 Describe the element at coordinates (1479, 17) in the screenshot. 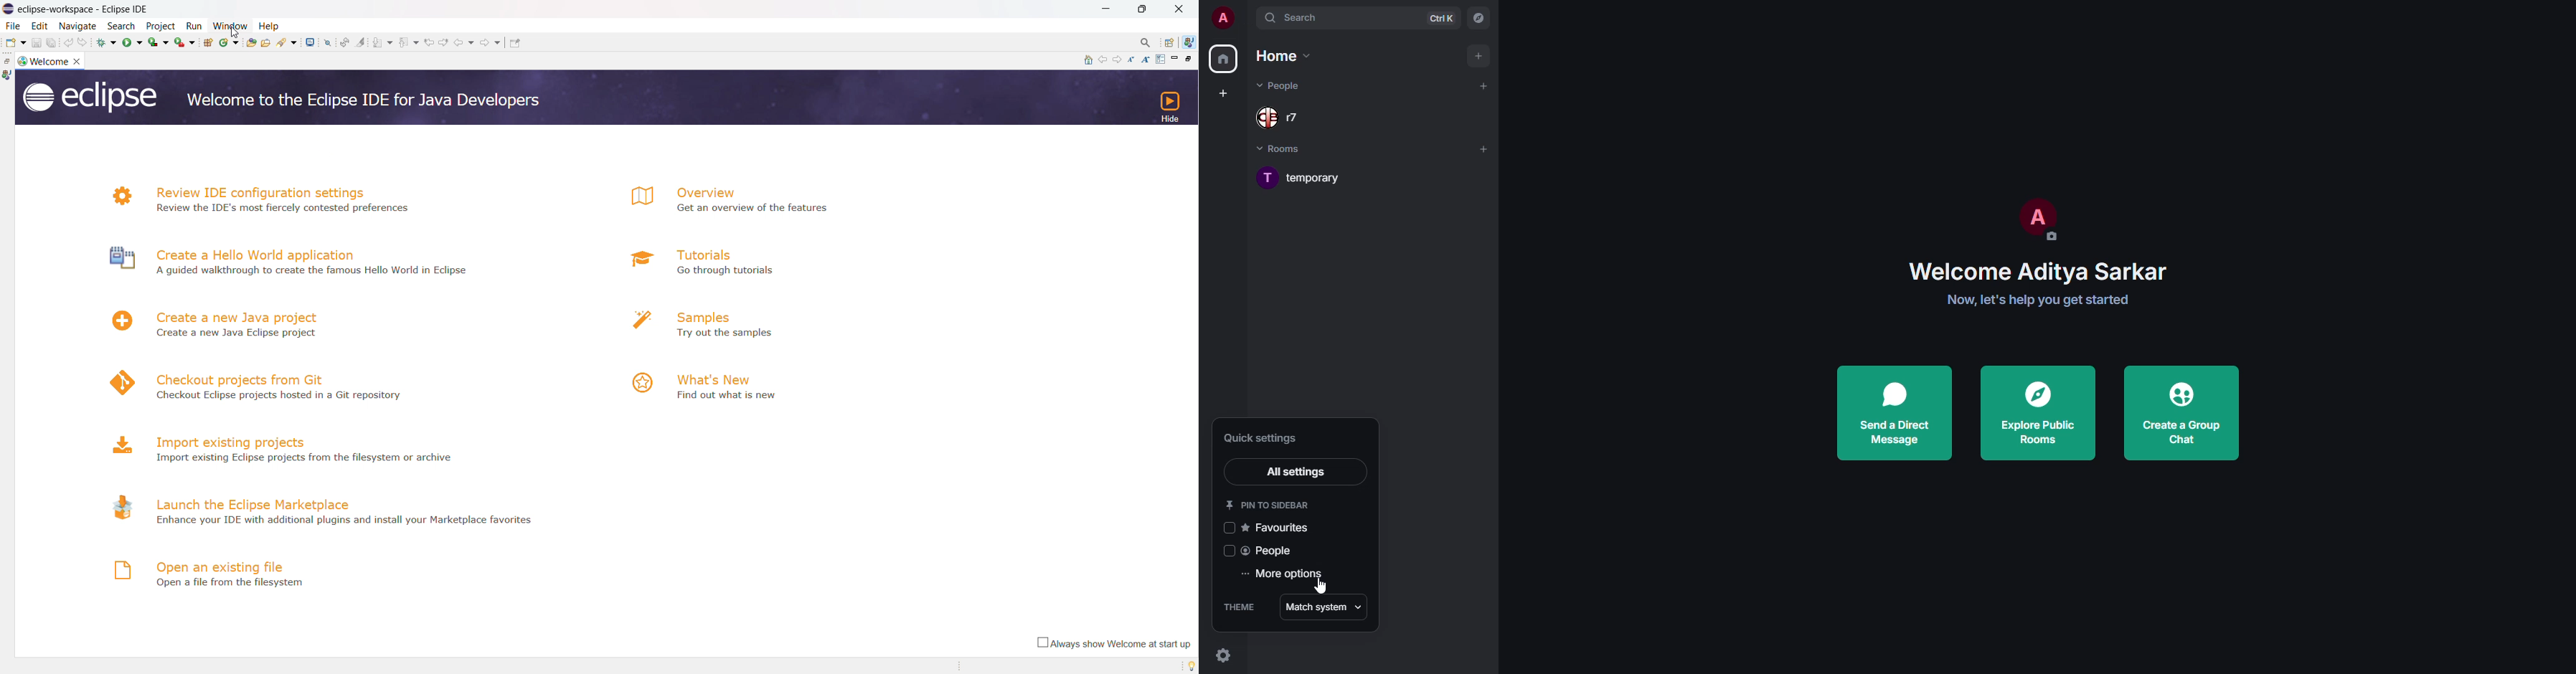

I see `navigator` at that location.